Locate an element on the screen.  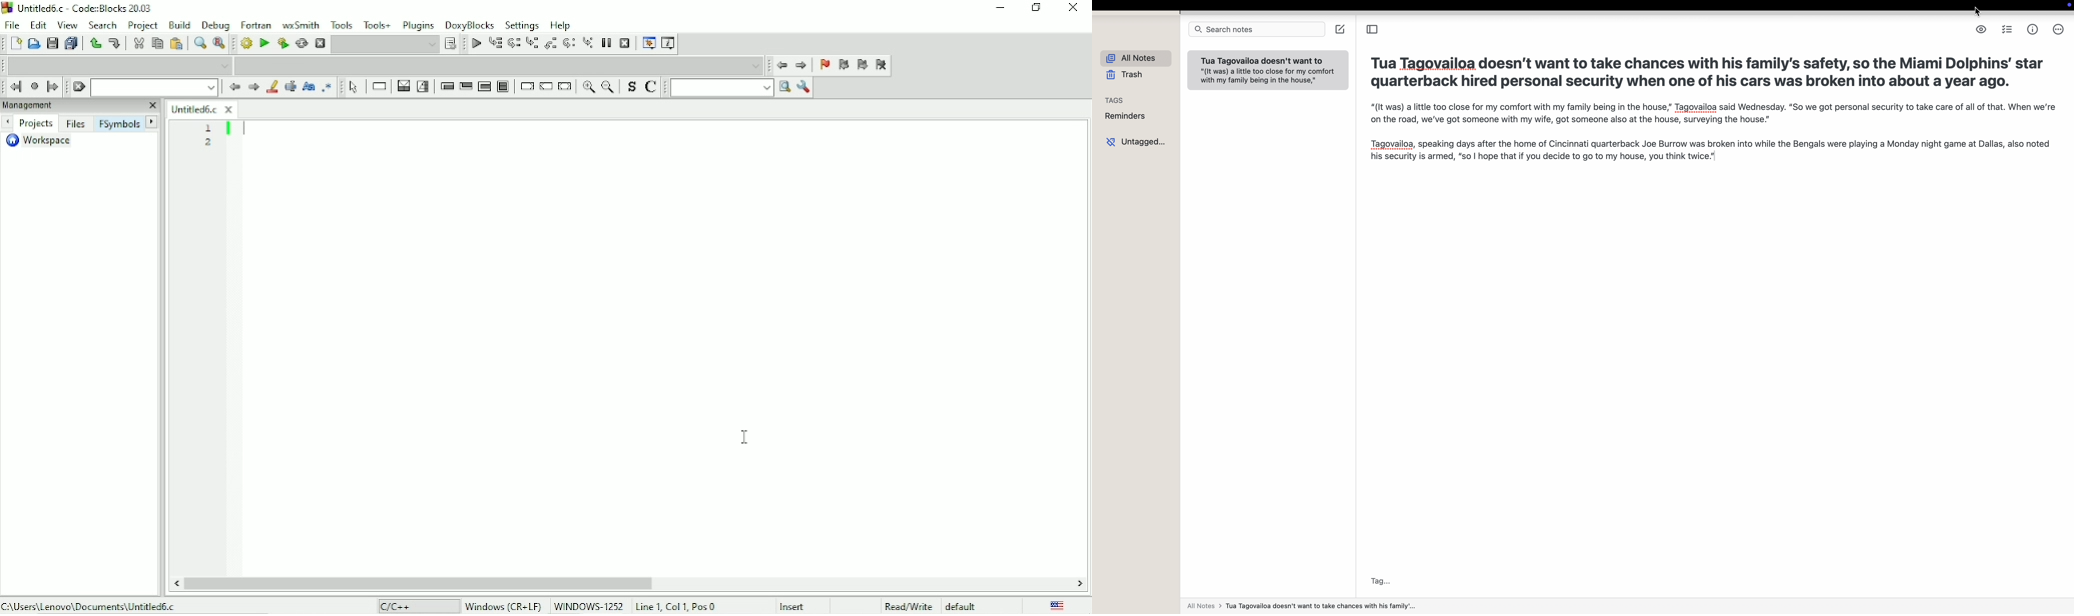
Instruction is located at coordinates (379, 87).